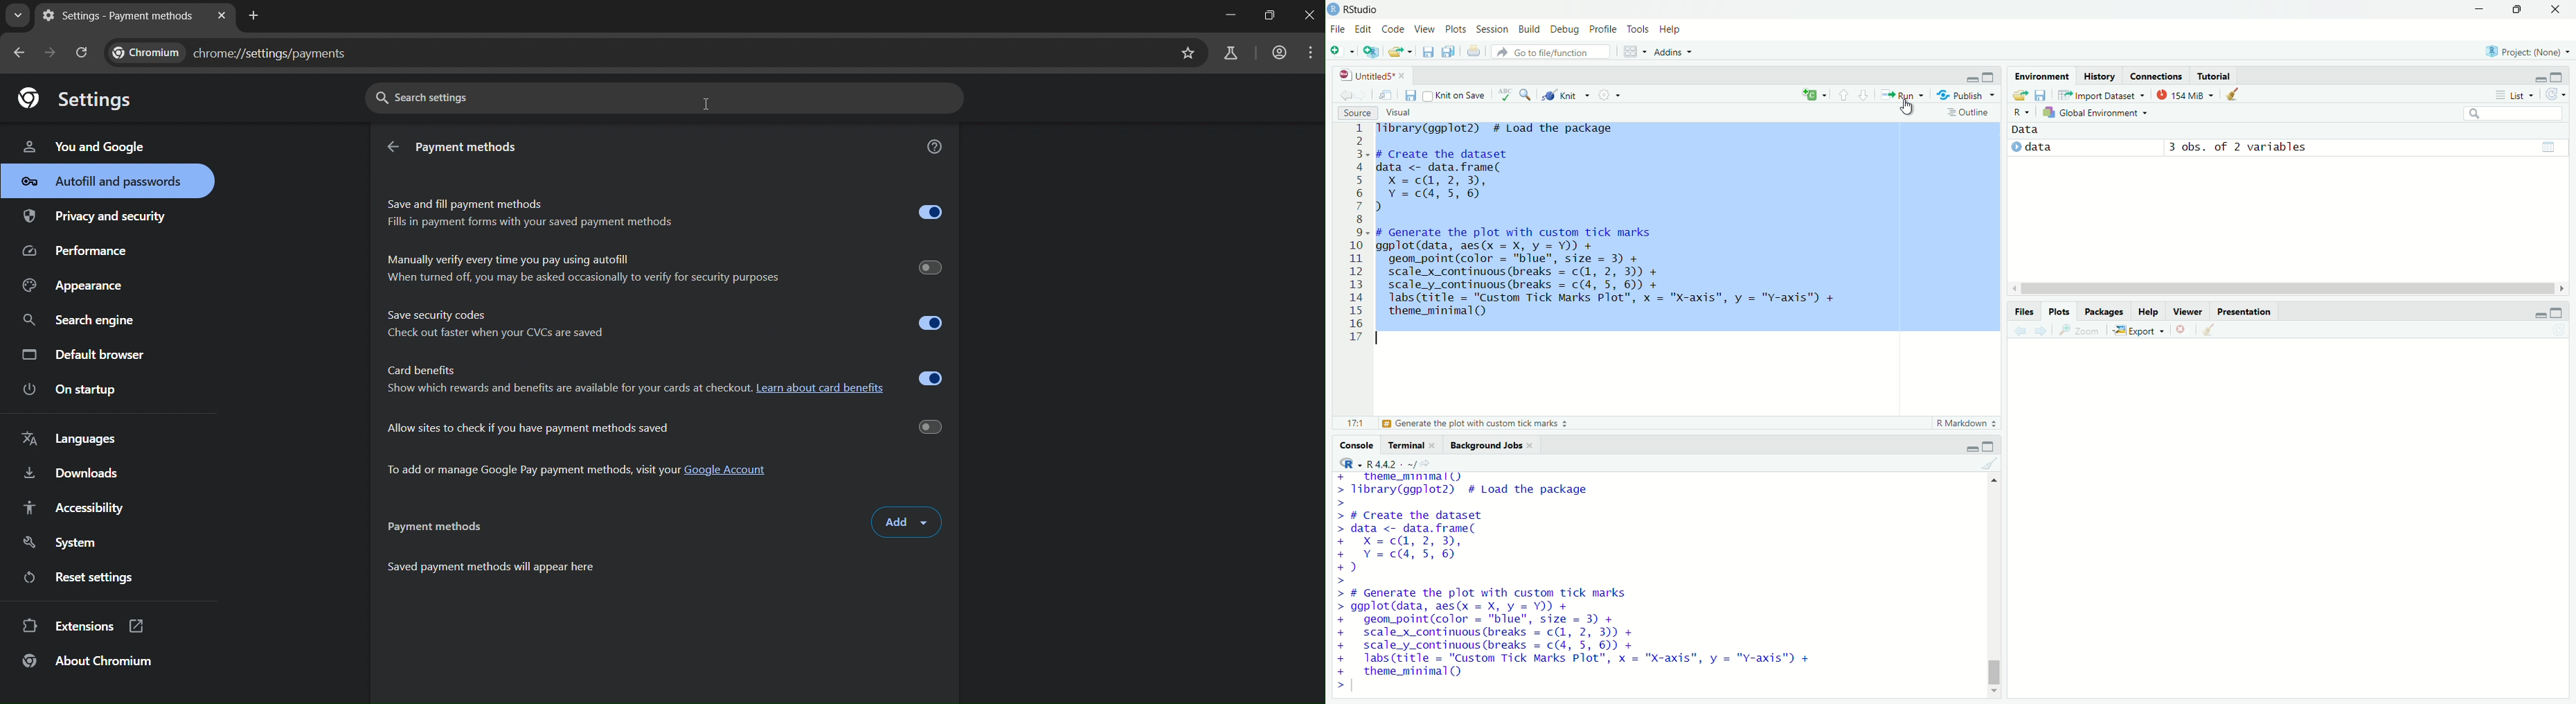 Image resolution: width=2576 pixels, height=728 pixels. Describe the element at coordinates (1843, 95) in the screenshot. I see `go to previous section/chunk` at that location.